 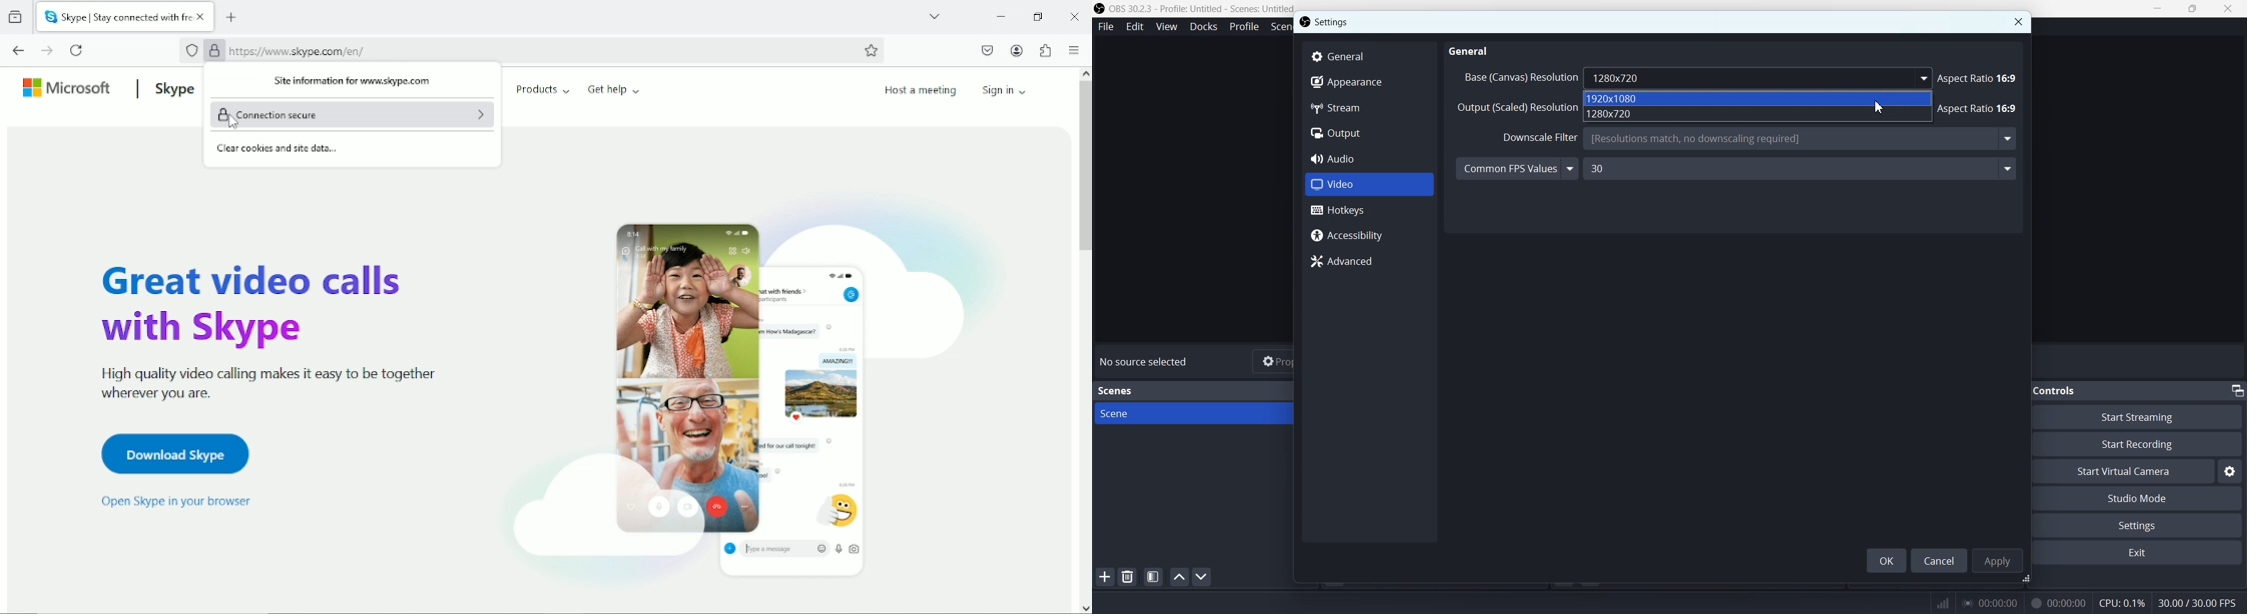 I want to click on close, so click(x=1075, y=16).